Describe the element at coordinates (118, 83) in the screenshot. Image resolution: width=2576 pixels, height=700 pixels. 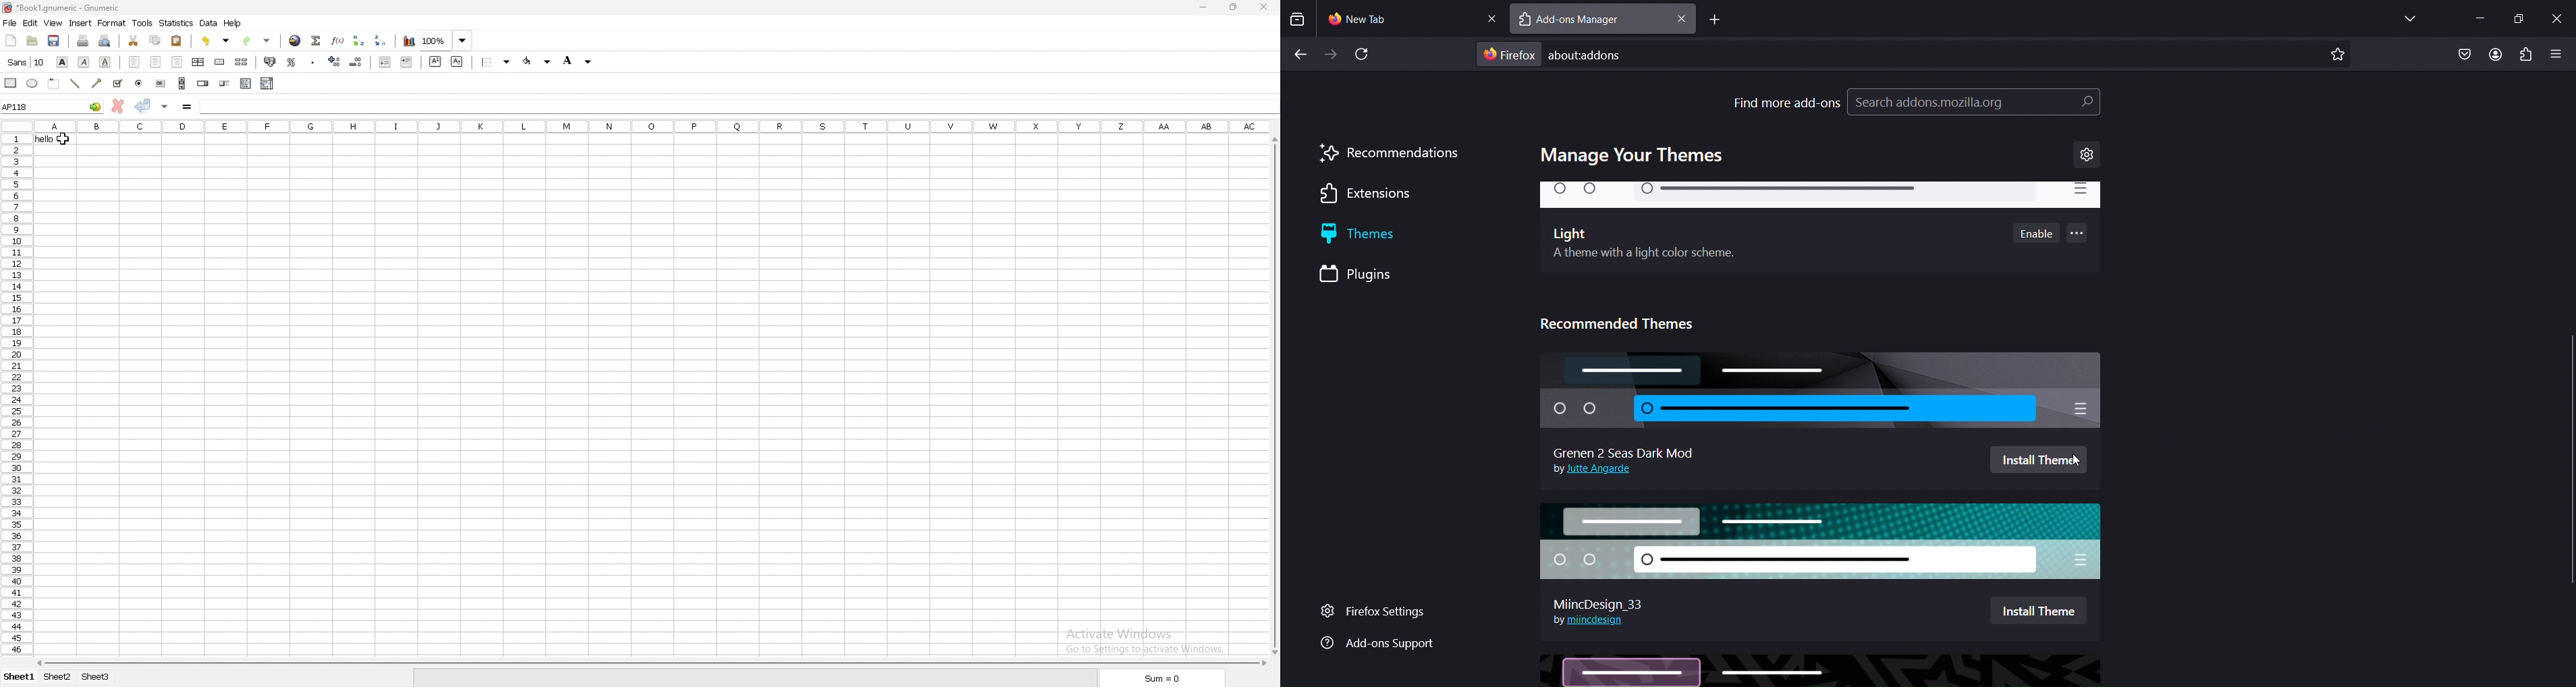
I see `checkbox` at that location.